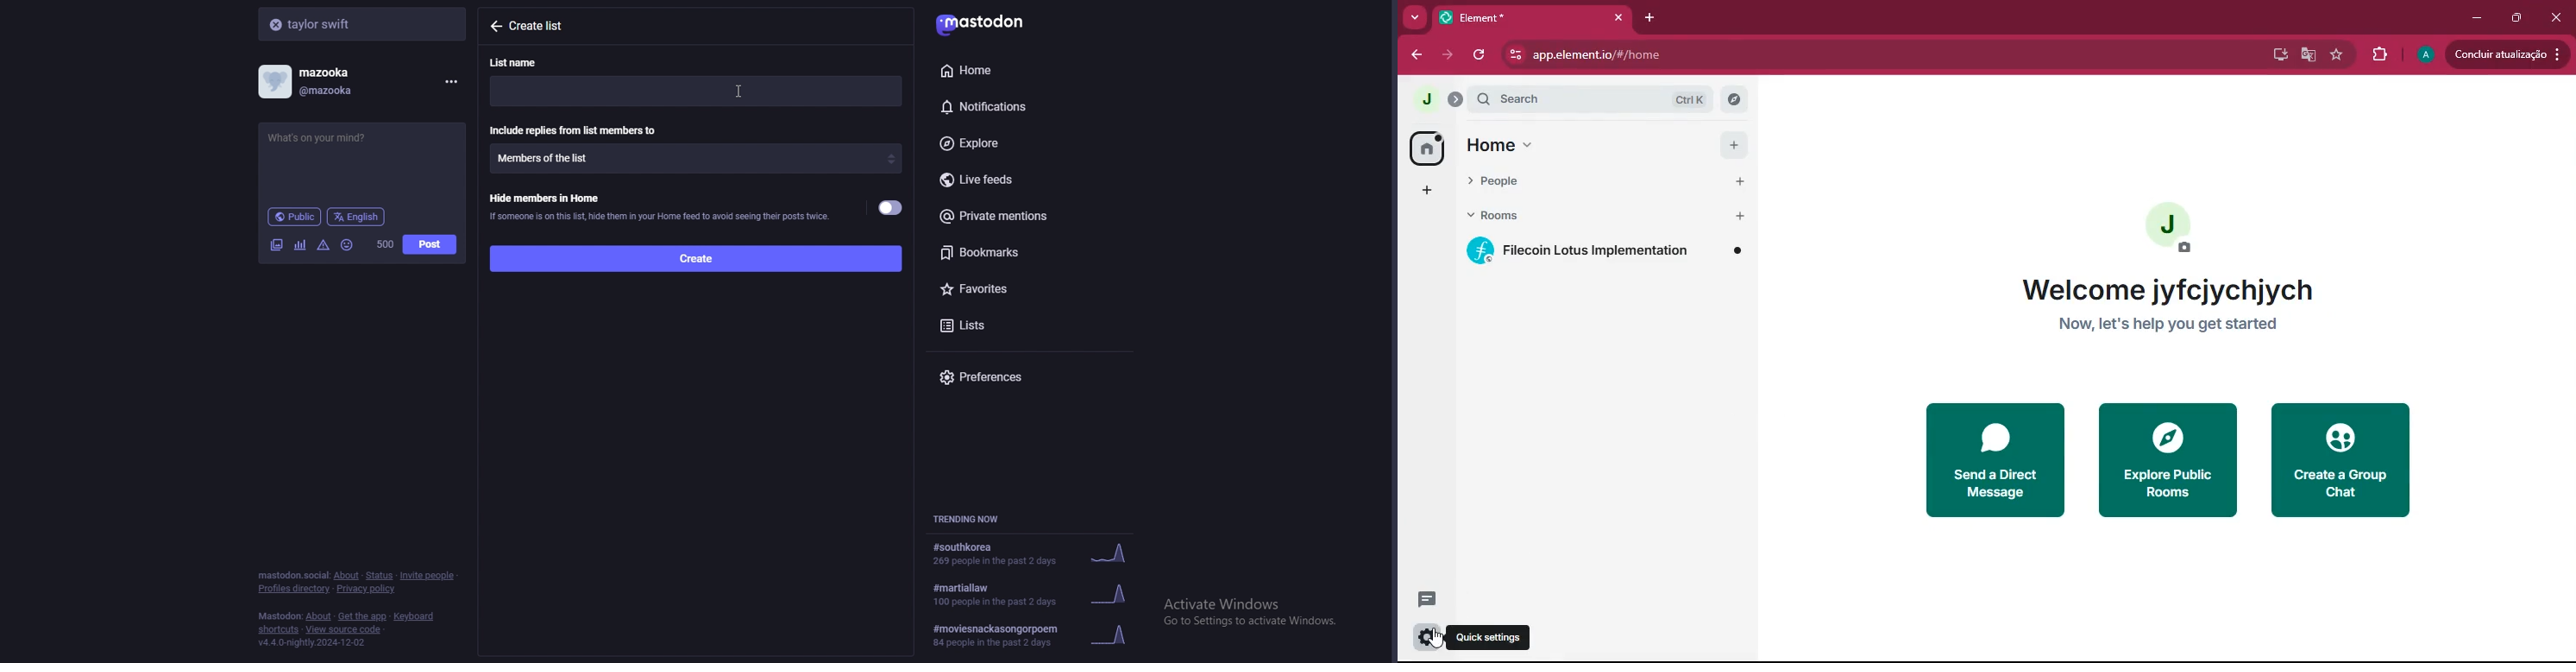 The width and height of the screenshot is (2576, 672). Describe the element at coordinates (2556, 17) in the screenshot. I see `close` at that location.